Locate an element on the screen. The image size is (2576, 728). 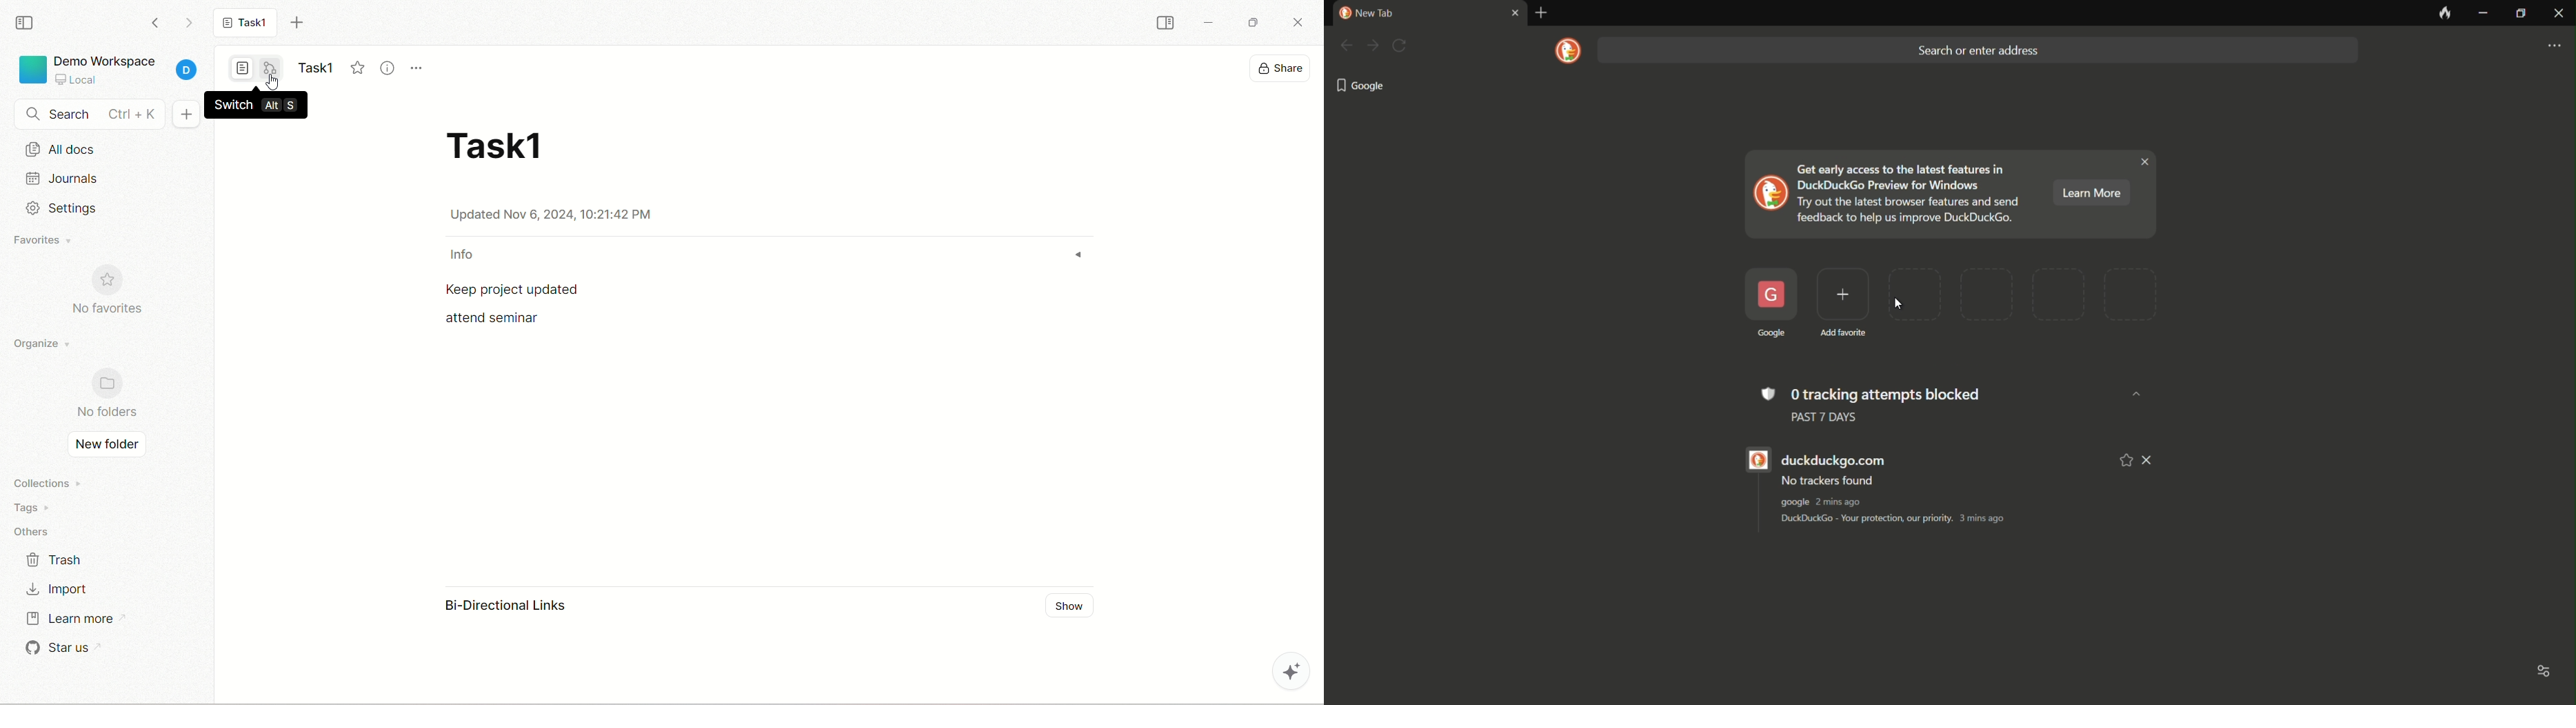
logo is located at coordinates (1569, 51).